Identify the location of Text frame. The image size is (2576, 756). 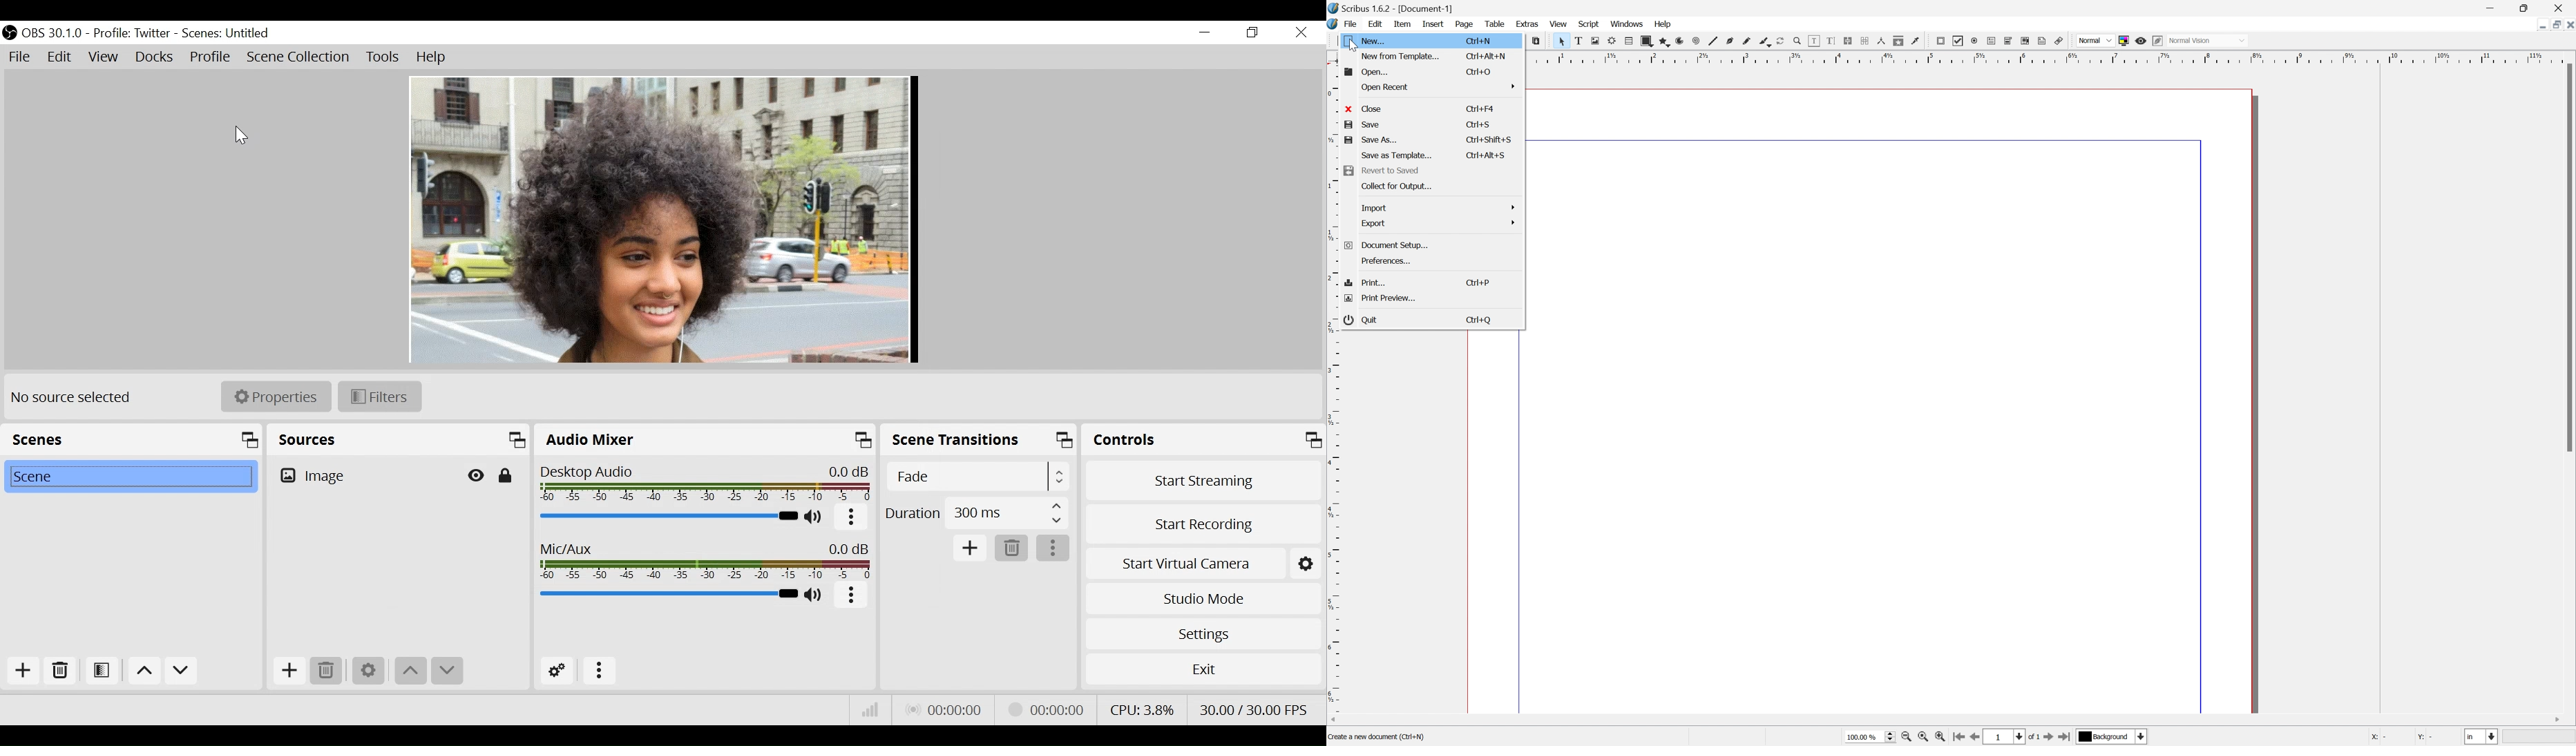
(1578, 41).